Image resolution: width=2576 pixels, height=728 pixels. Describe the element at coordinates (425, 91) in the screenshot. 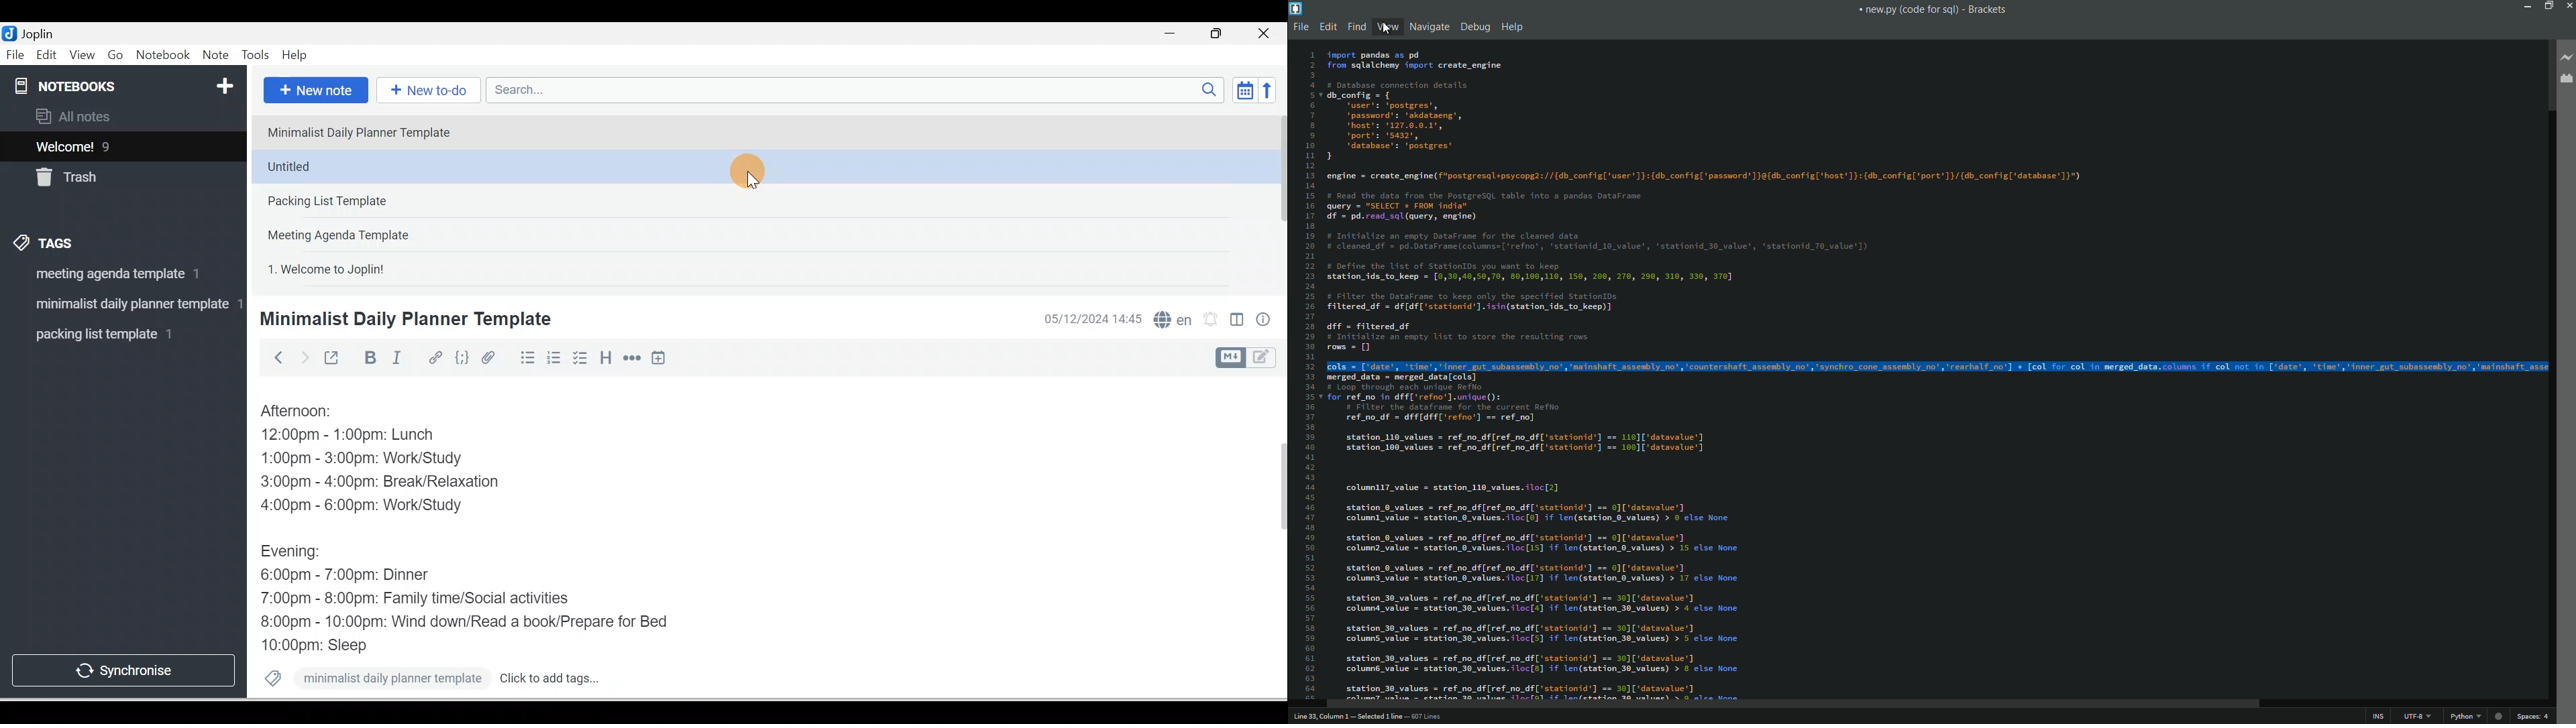

I see `New to-do` at that location.